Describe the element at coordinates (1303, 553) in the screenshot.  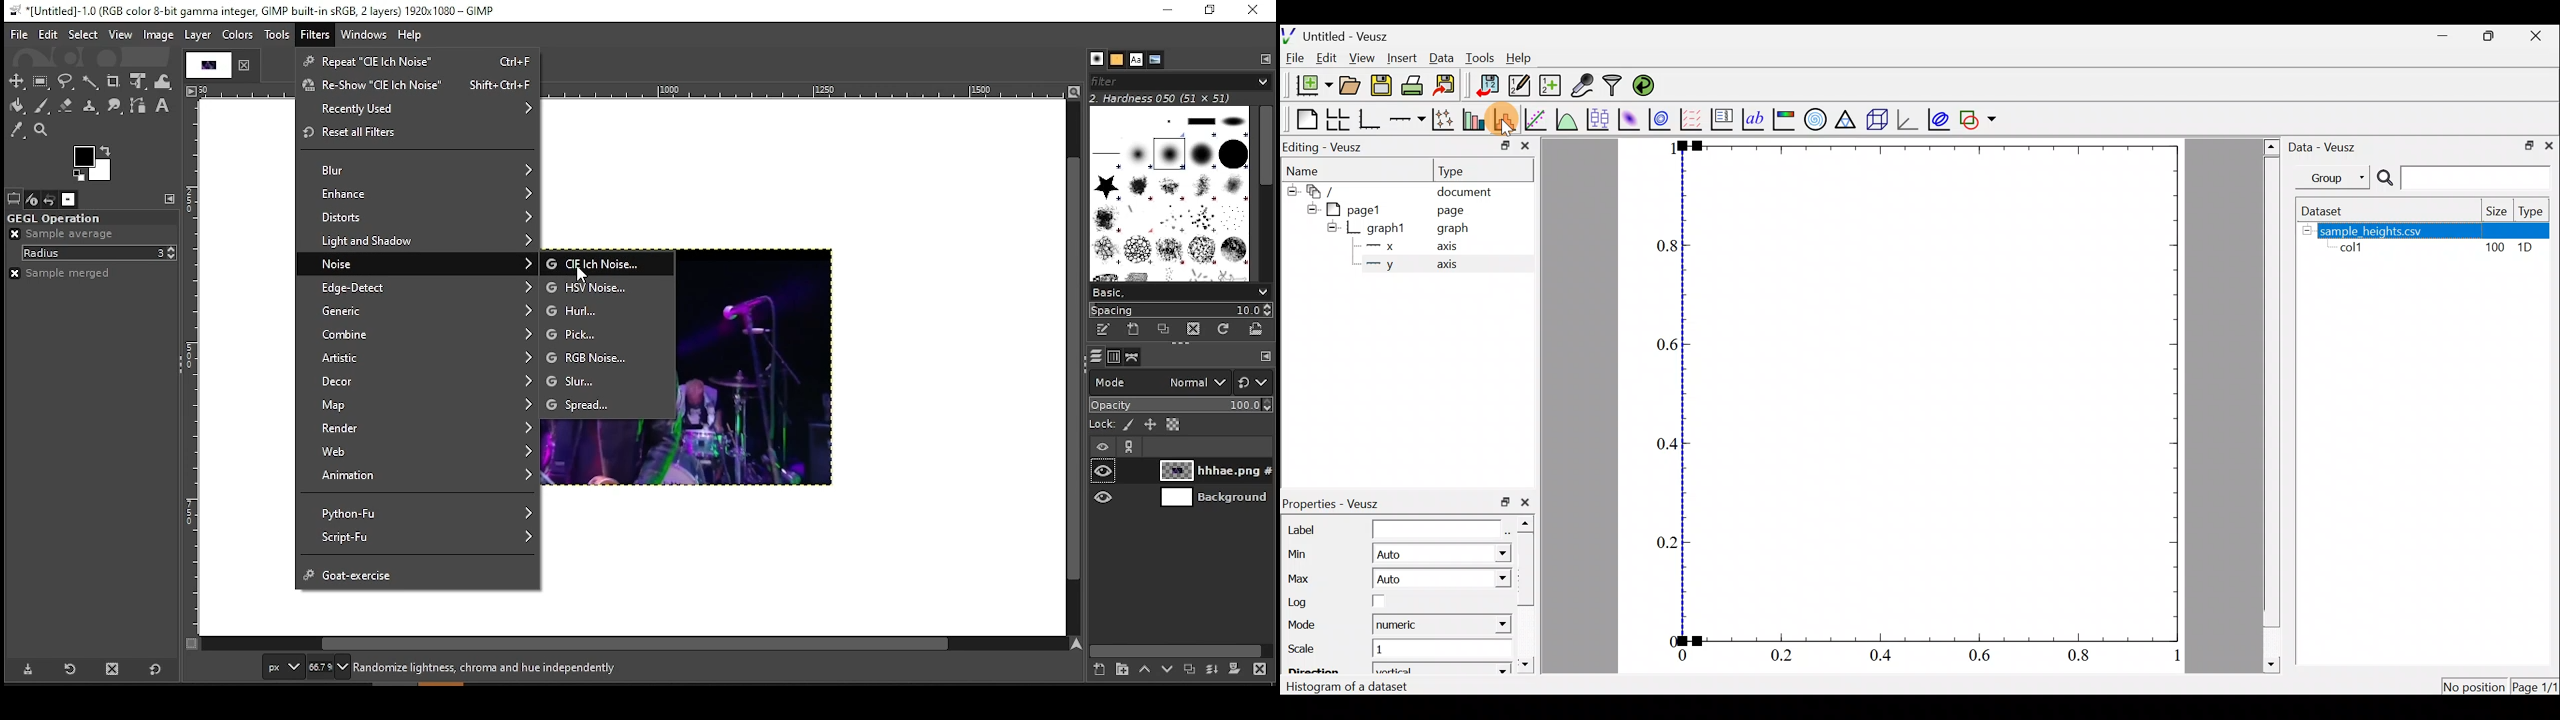
I see `Min` at that location.